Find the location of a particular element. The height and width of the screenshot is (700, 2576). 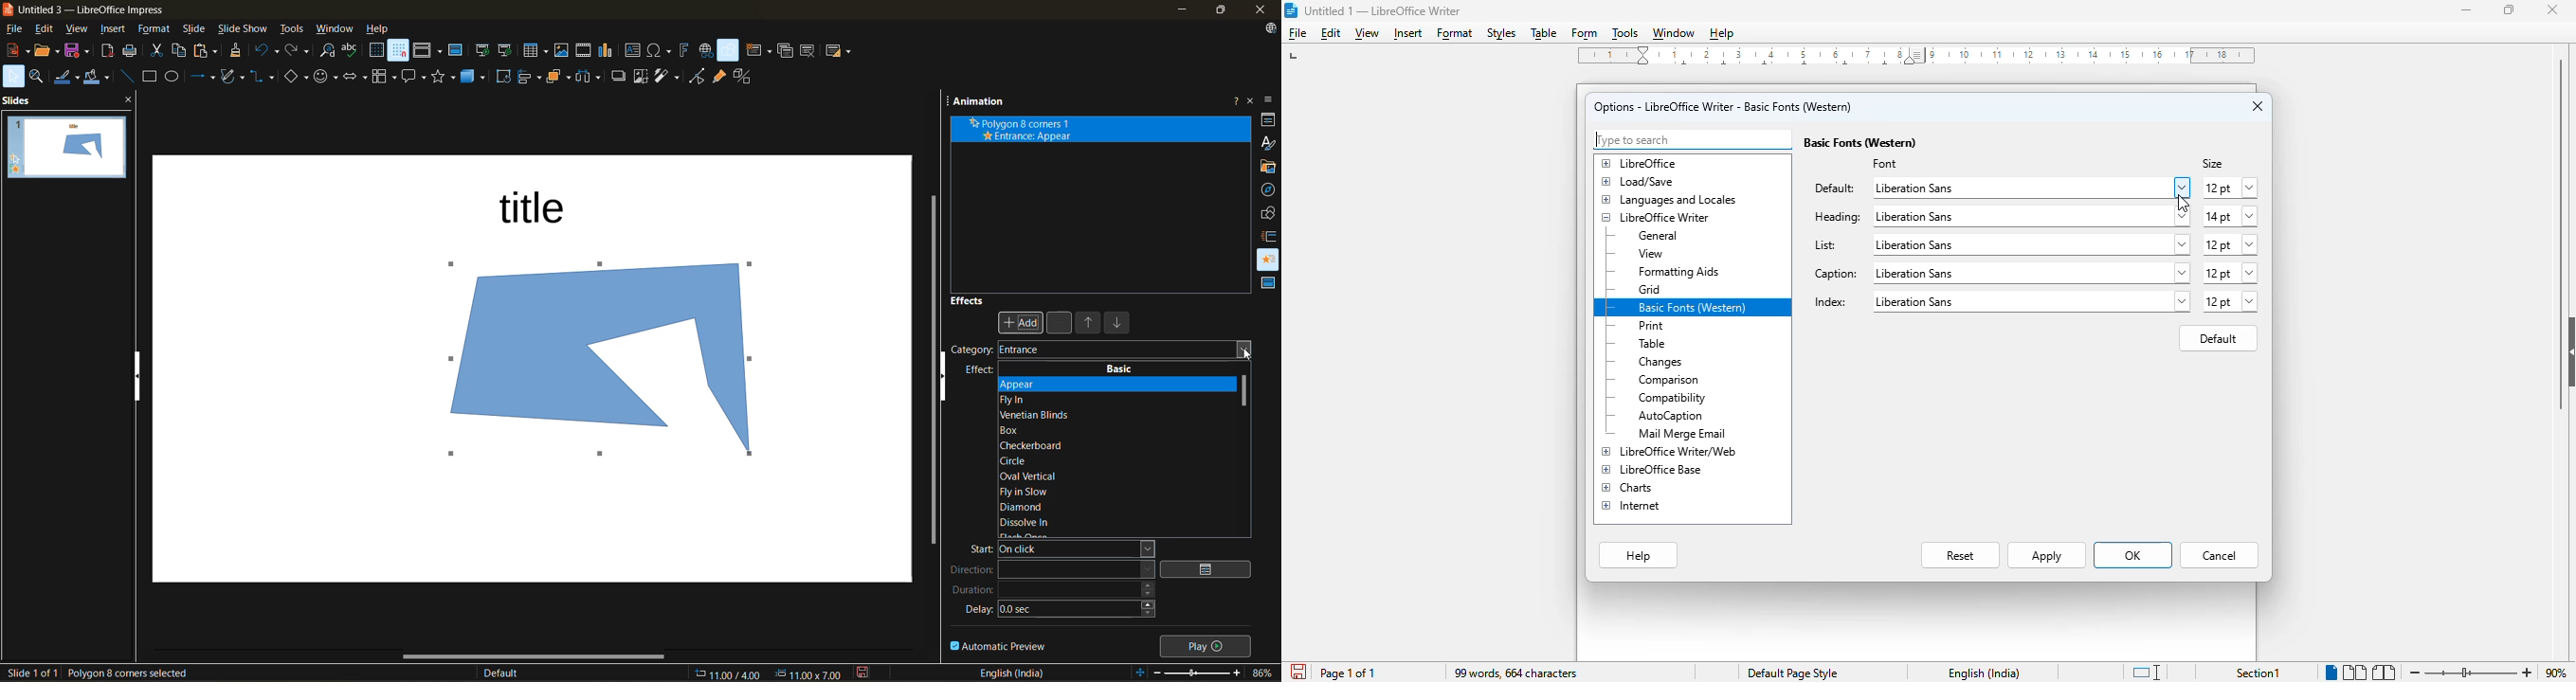

Indent markers is located at coordinates (1643, 55).